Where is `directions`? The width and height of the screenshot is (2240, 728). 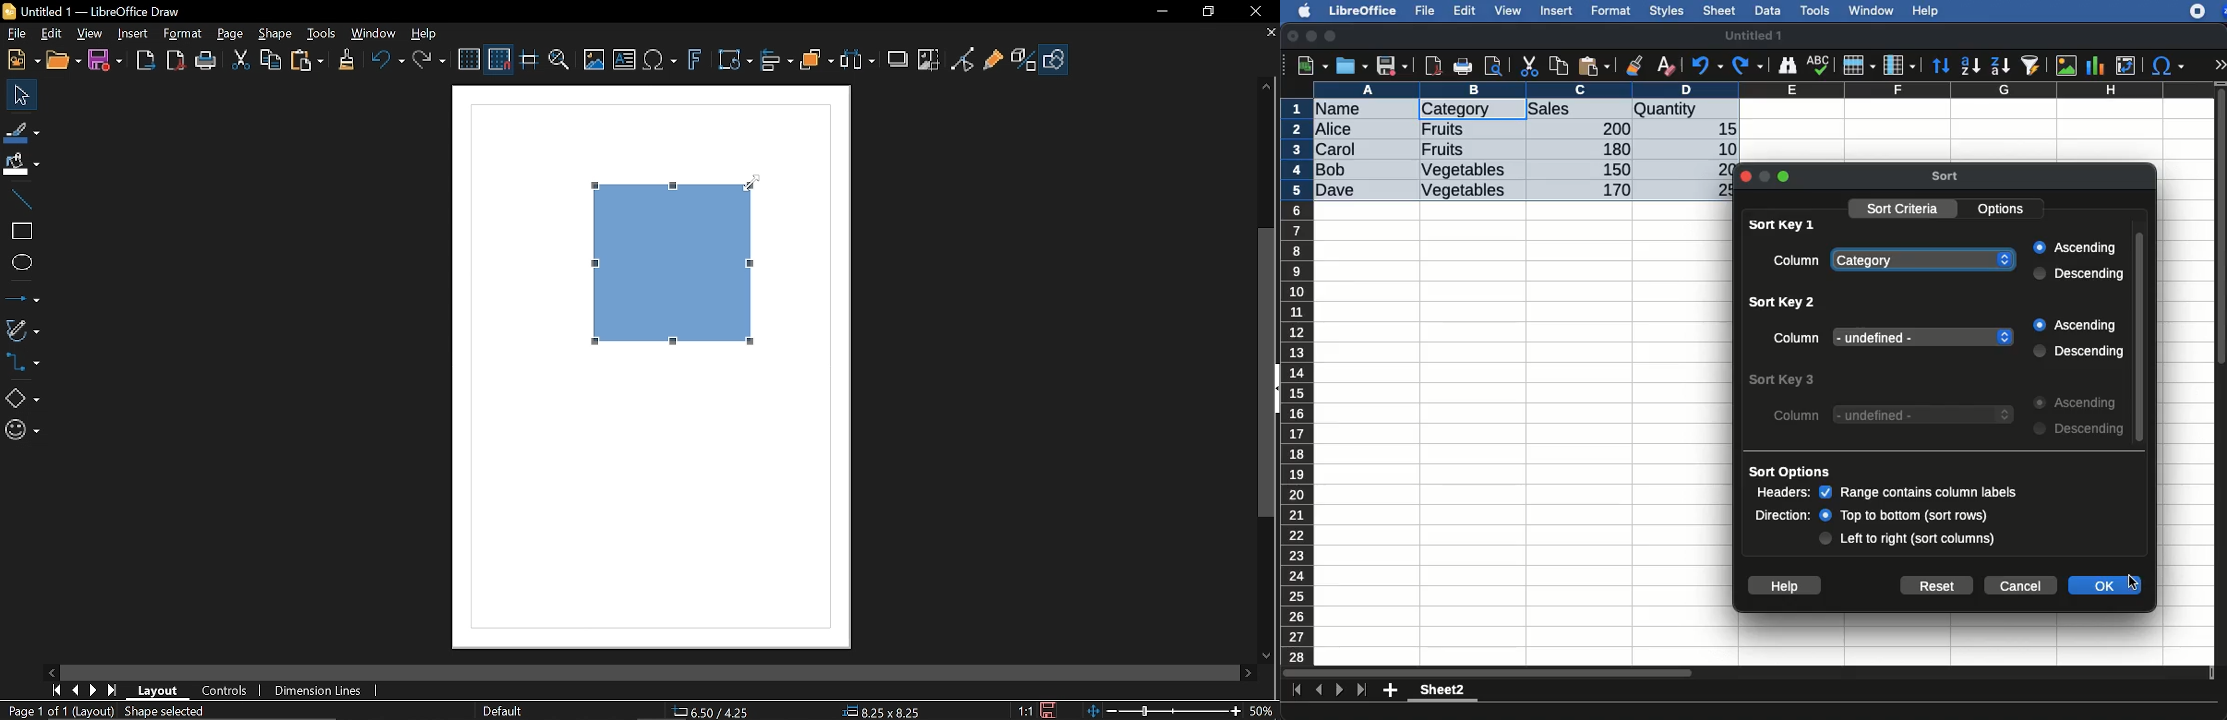
directions is located at coordinates (1783, 516).